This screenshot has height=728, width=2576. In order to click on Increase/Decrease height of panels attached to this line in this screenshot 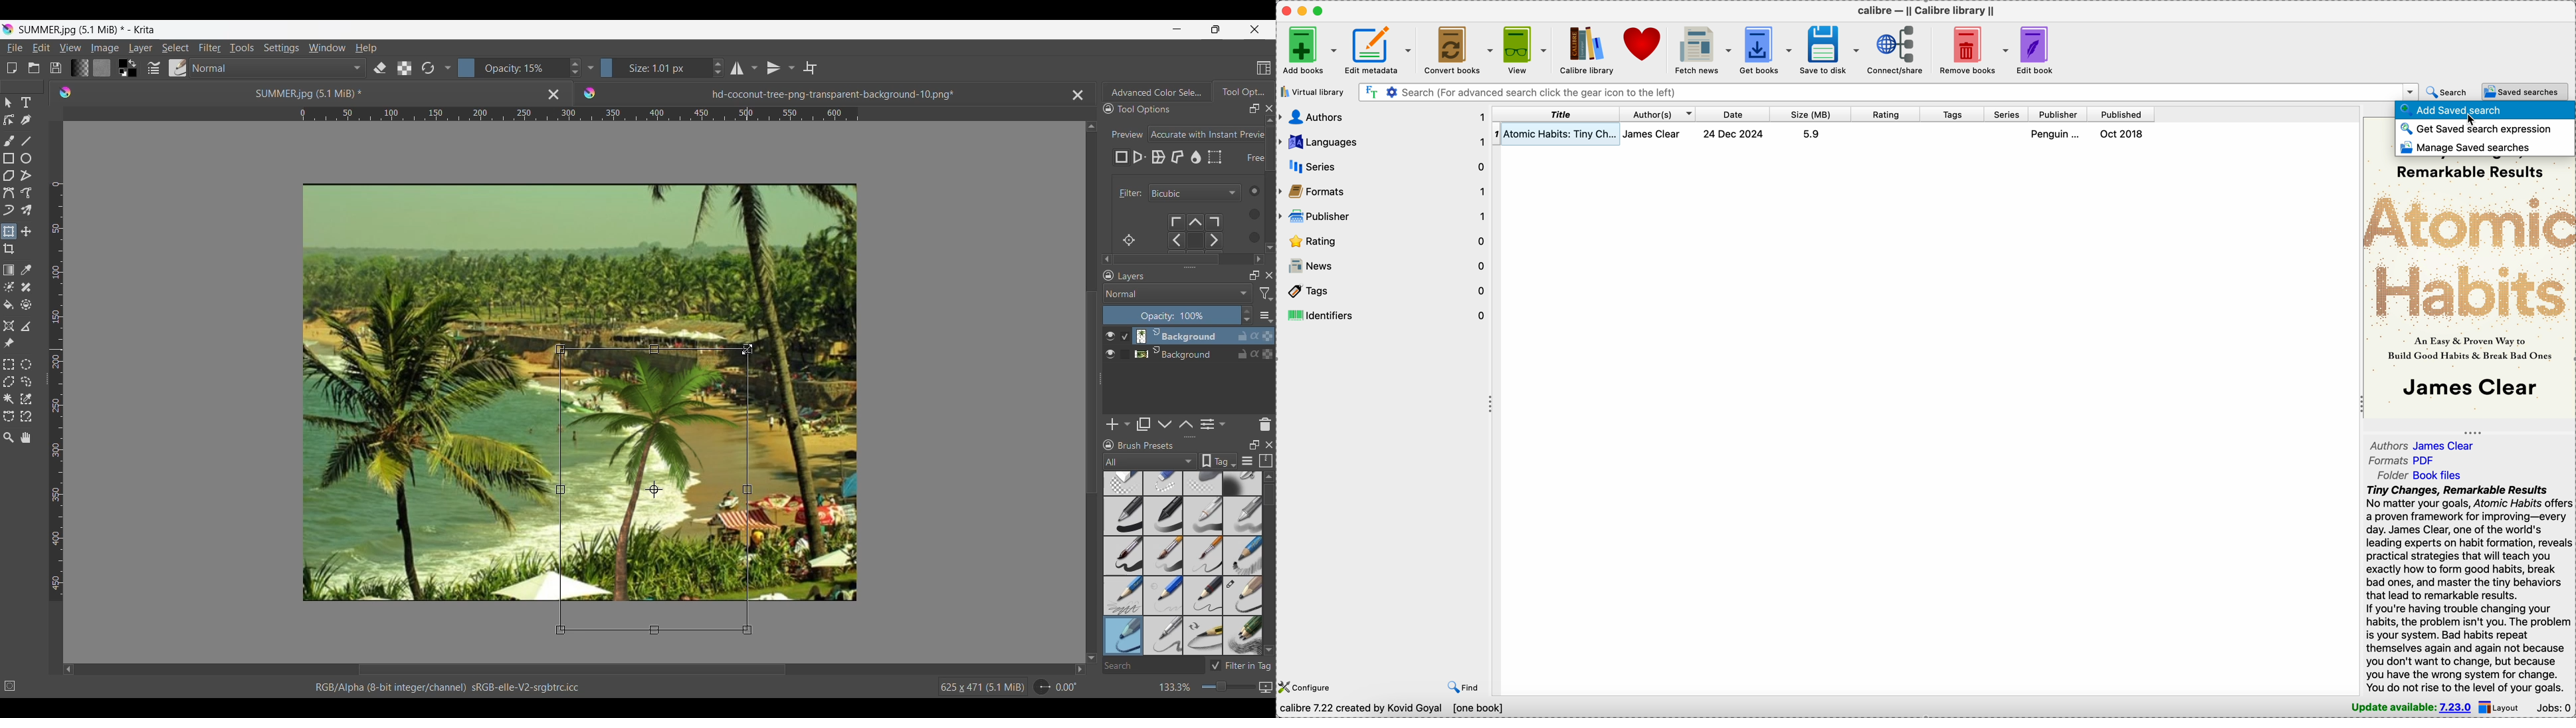, I will do `click(1191, 437)`.